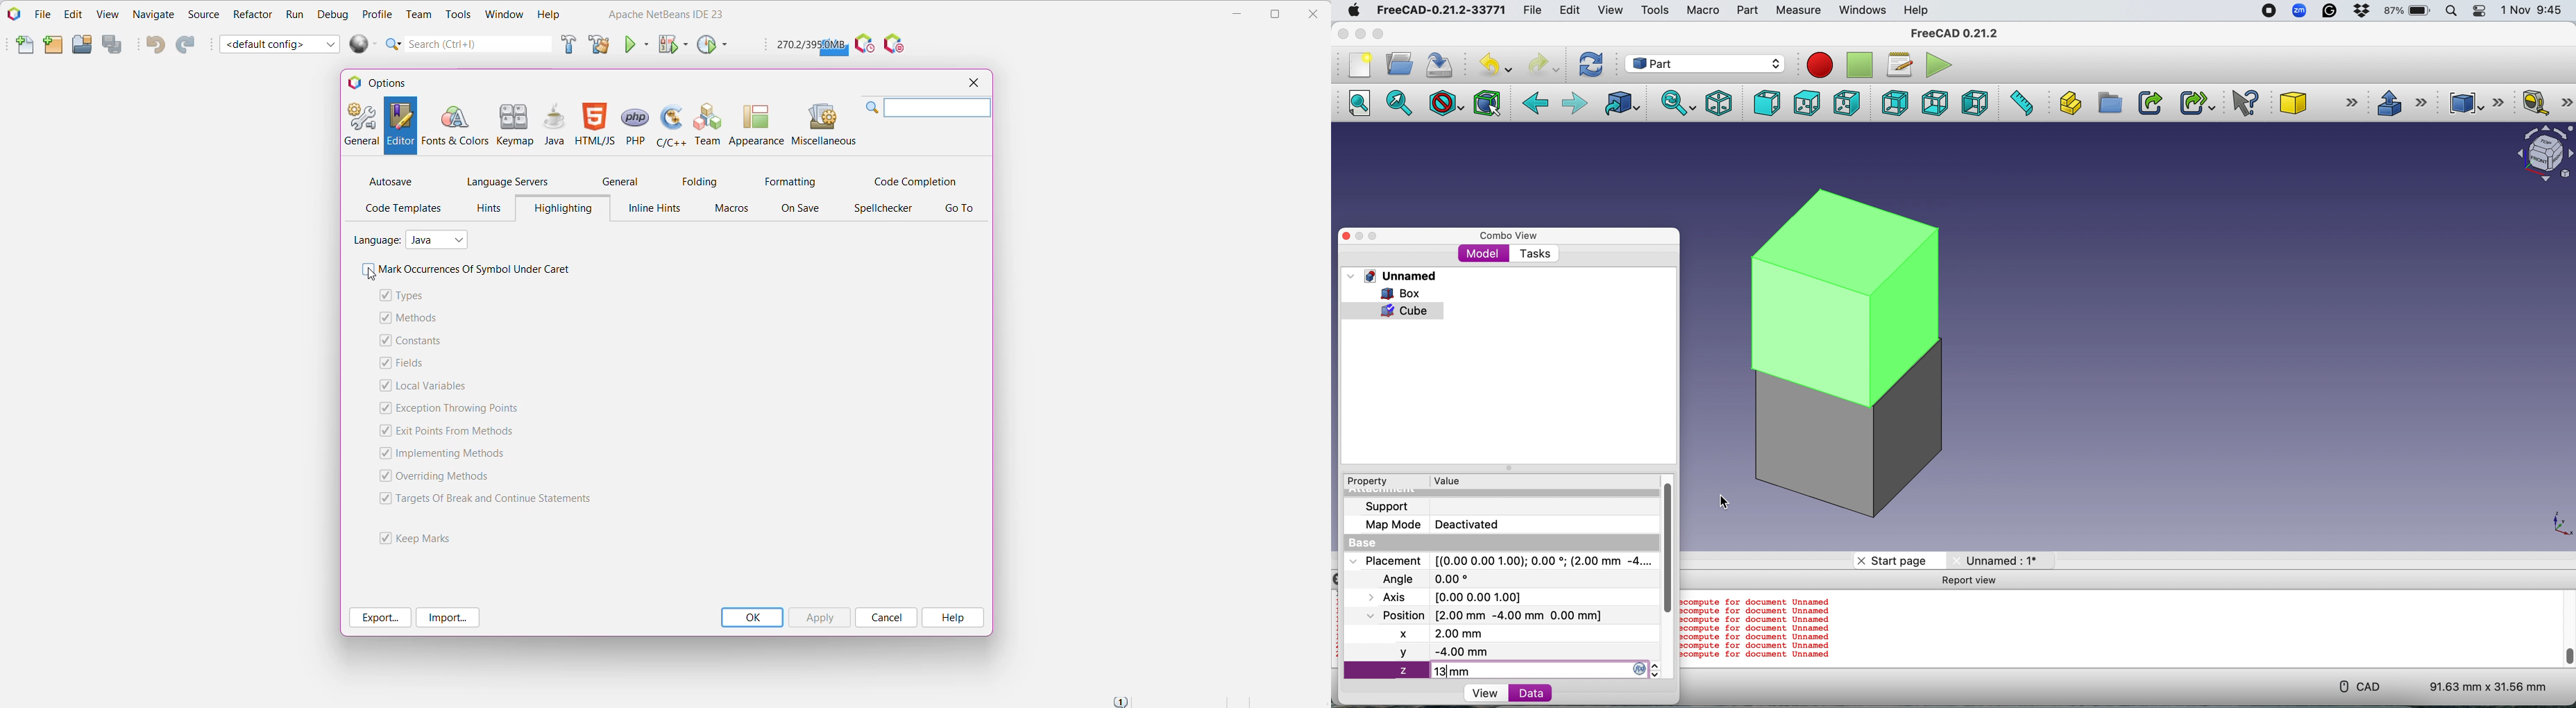  What do you see at coordinates (402, 126) in the screenshot?
I see `Editor` at bounding box center [402, 126].